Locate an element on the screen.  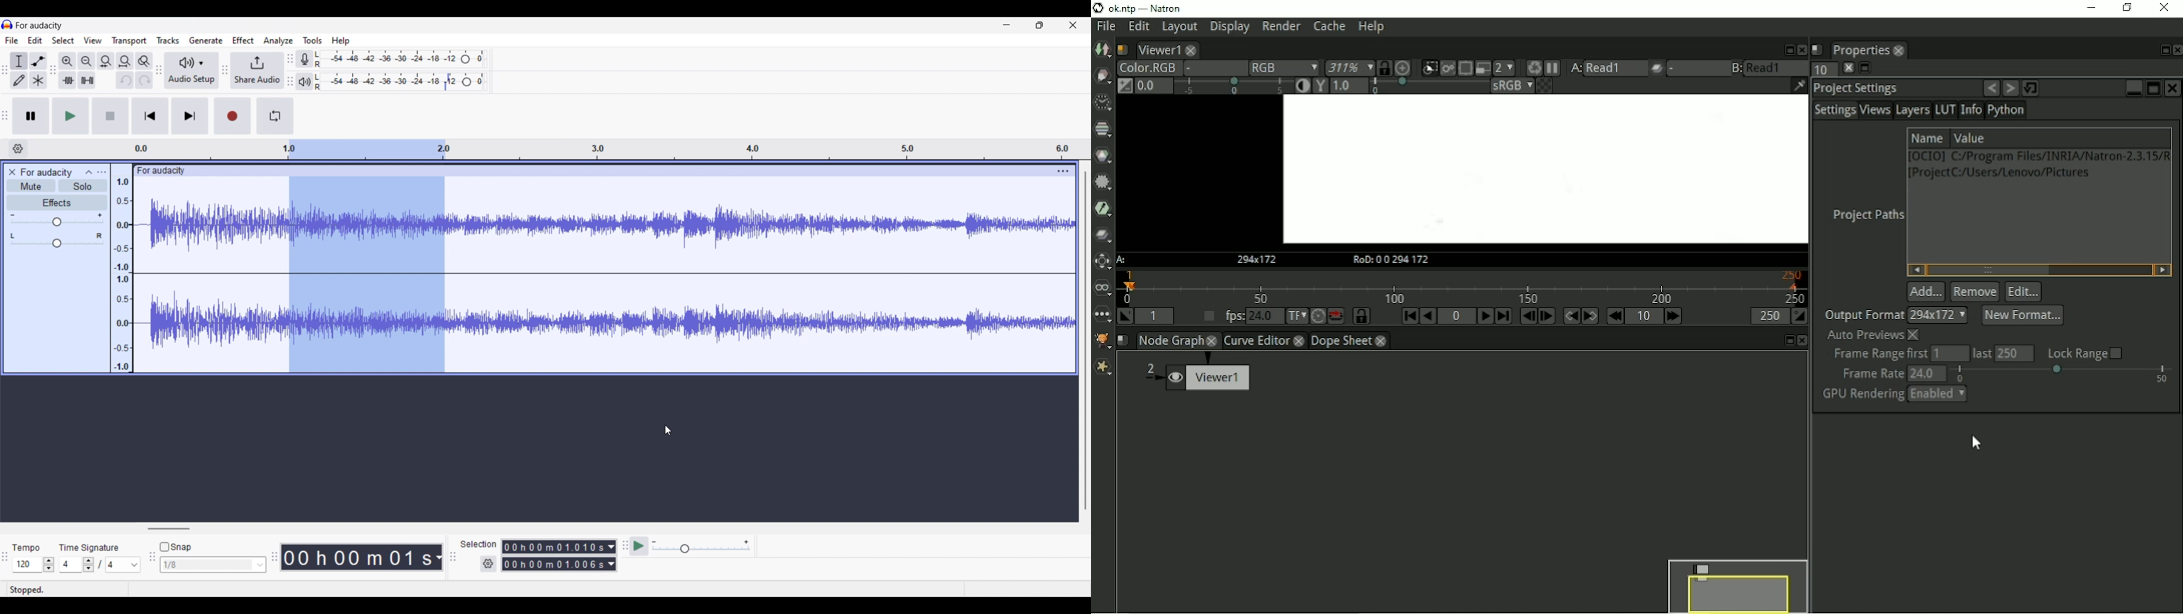
File menu is located at coordinates (12, 40).